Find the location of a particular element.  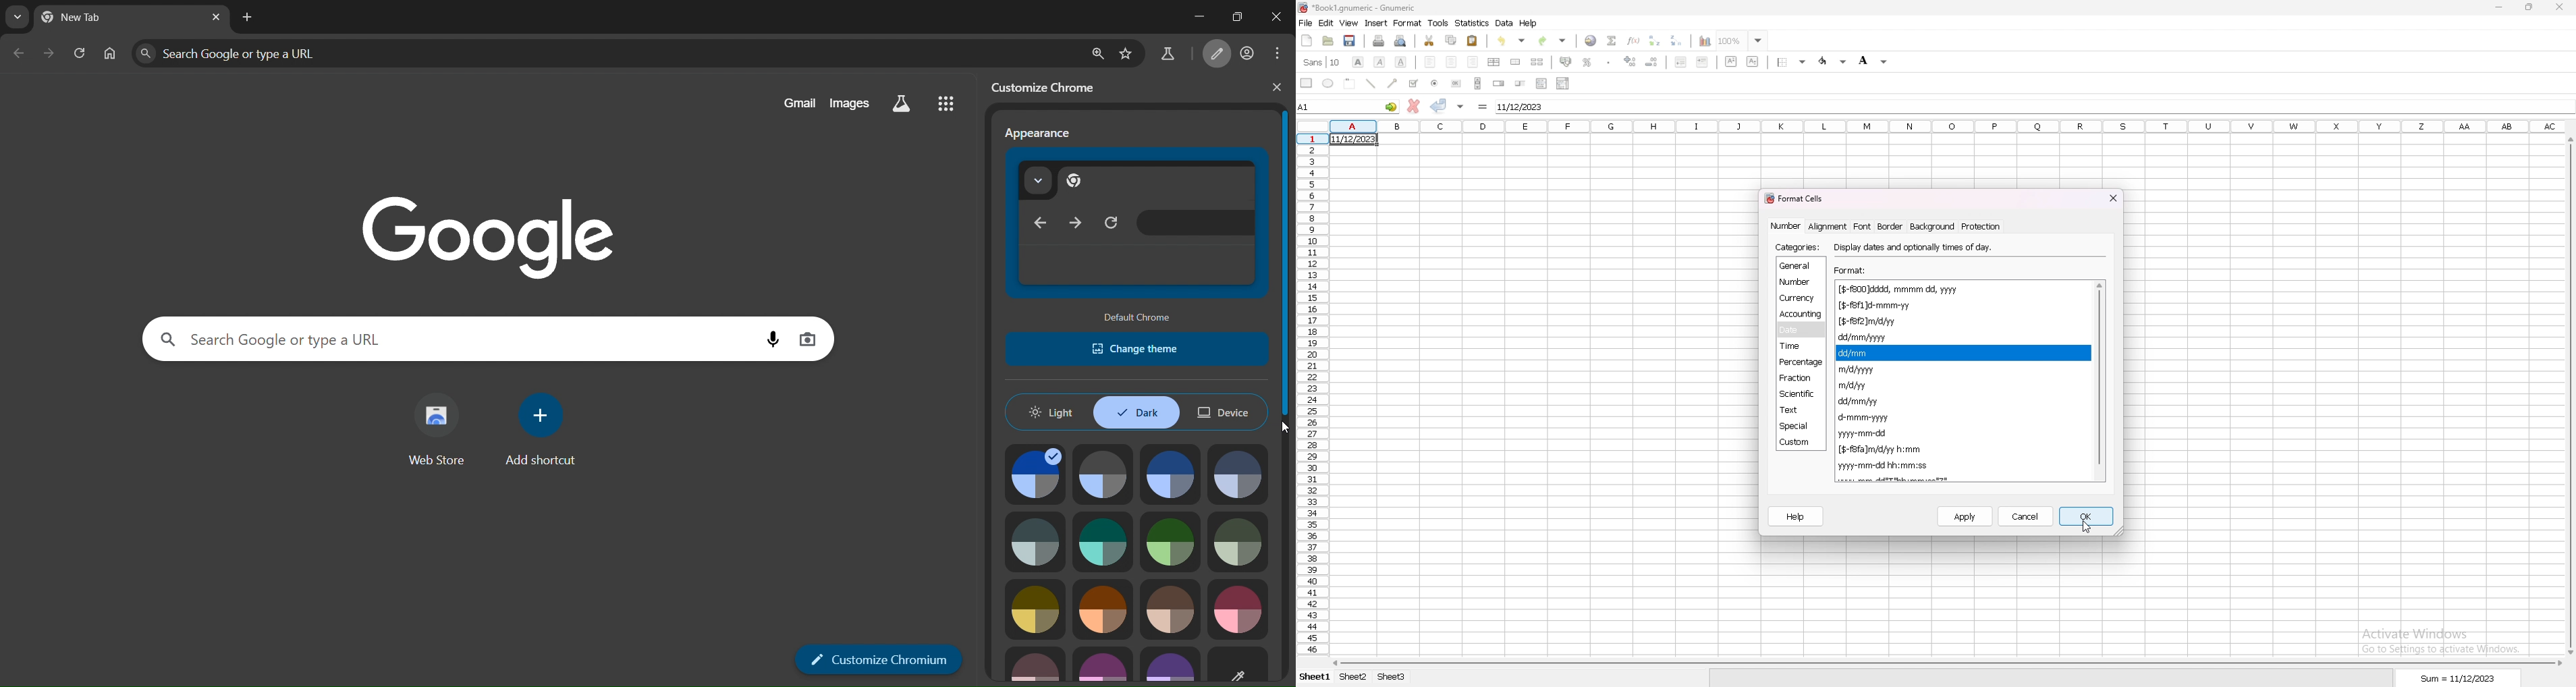

tools is located at coordinates (1438, 23).